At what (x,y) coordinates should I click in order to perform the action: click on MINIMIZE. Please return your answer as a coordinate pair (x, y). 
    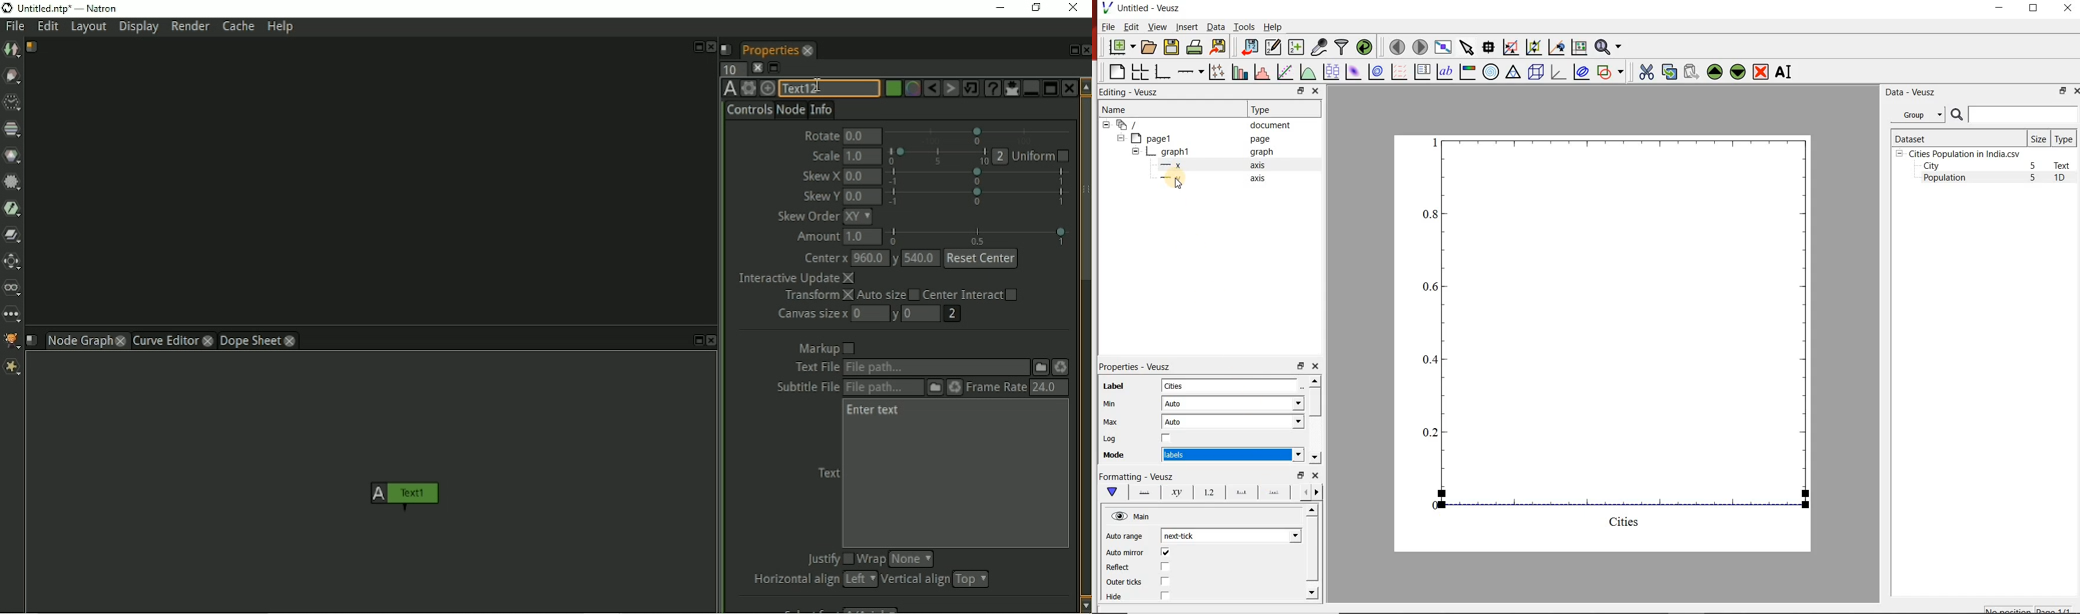
    Looking at the image, I should click on (2000, 8).